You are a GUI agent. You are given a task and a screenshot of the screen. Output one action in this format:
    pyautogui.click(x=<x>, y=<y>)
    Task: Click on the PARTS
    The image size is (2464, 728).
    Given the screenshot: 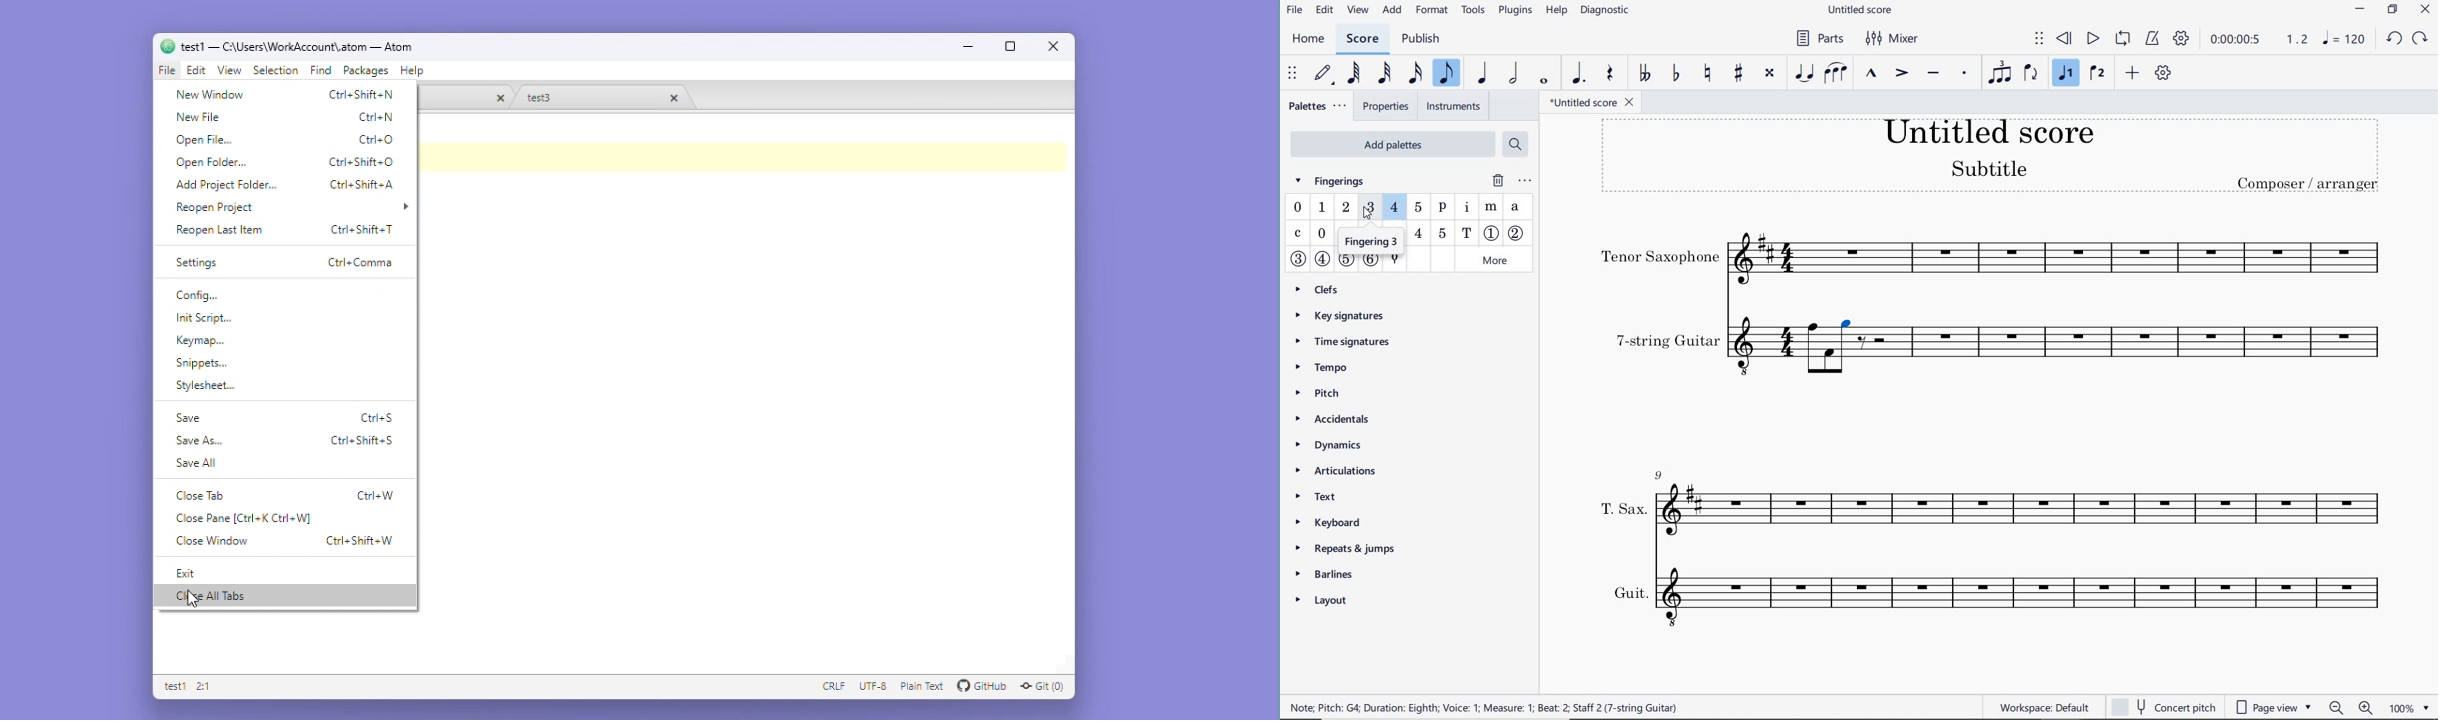 What is the action you would take?
    pyautogui.click(x=1819, y=40)
    